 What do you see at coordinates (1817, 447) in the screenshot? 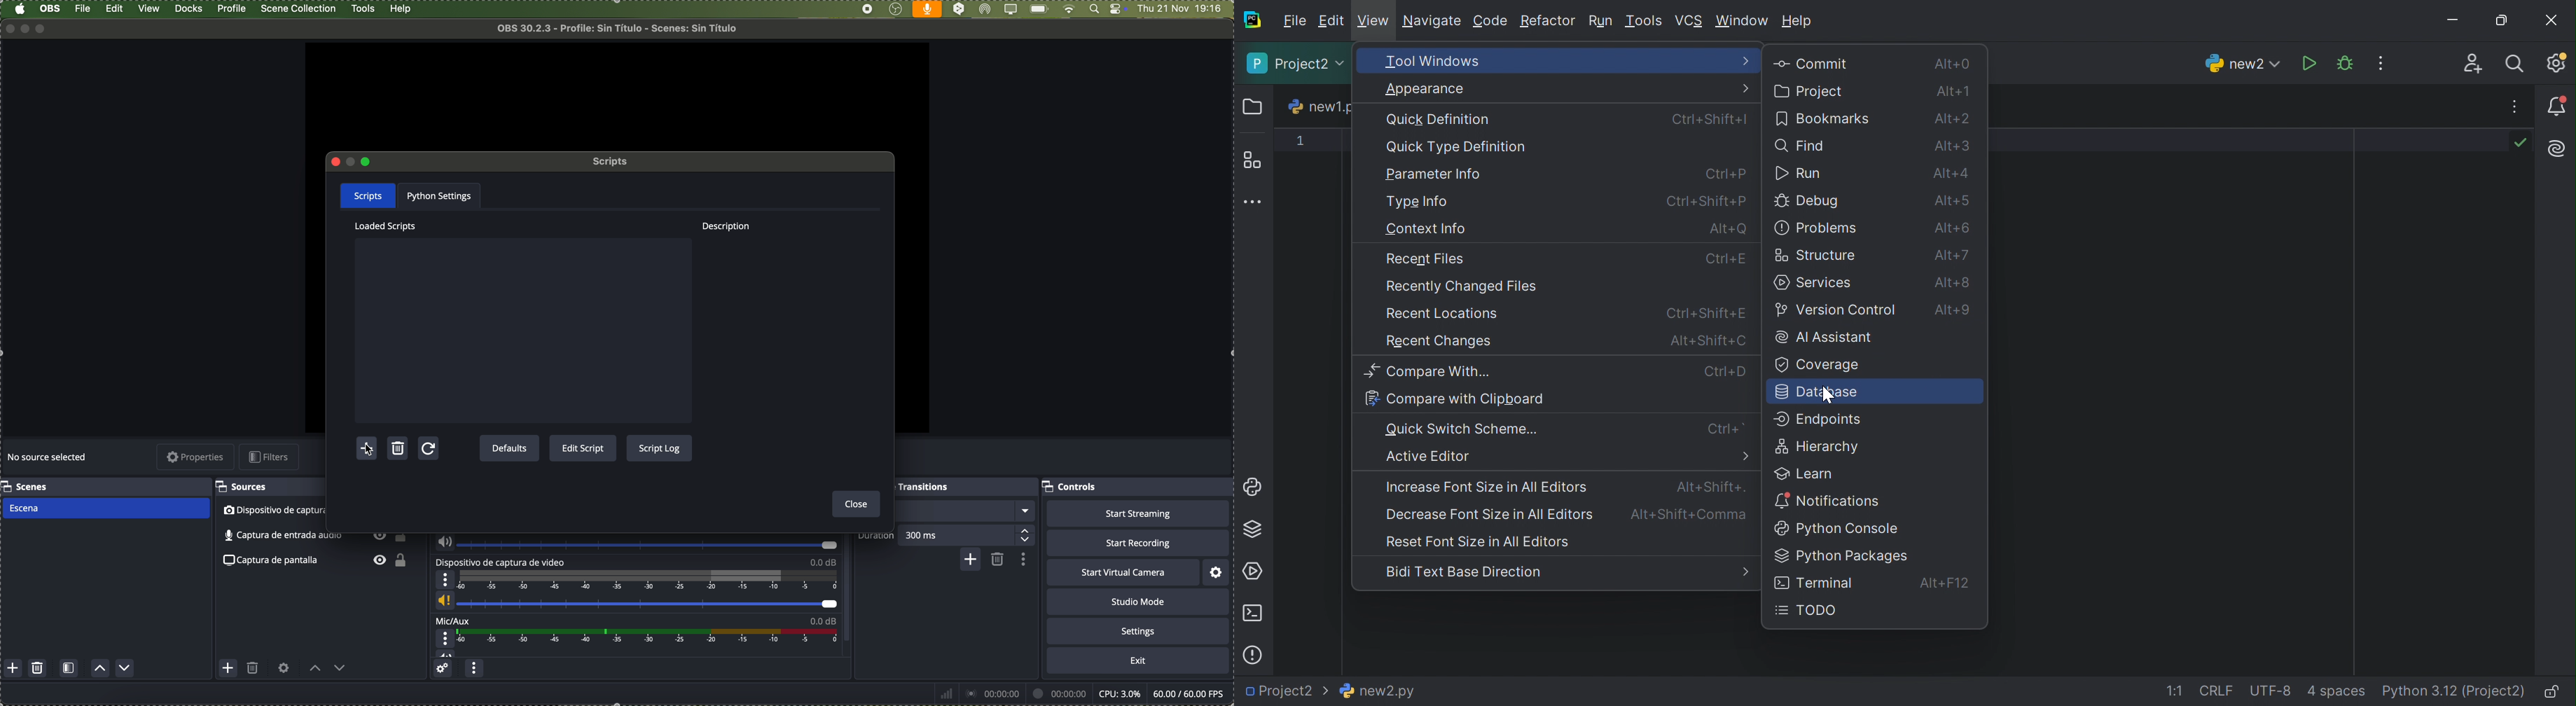
I see `Hierarchy` at bounding box center [1817, 447].